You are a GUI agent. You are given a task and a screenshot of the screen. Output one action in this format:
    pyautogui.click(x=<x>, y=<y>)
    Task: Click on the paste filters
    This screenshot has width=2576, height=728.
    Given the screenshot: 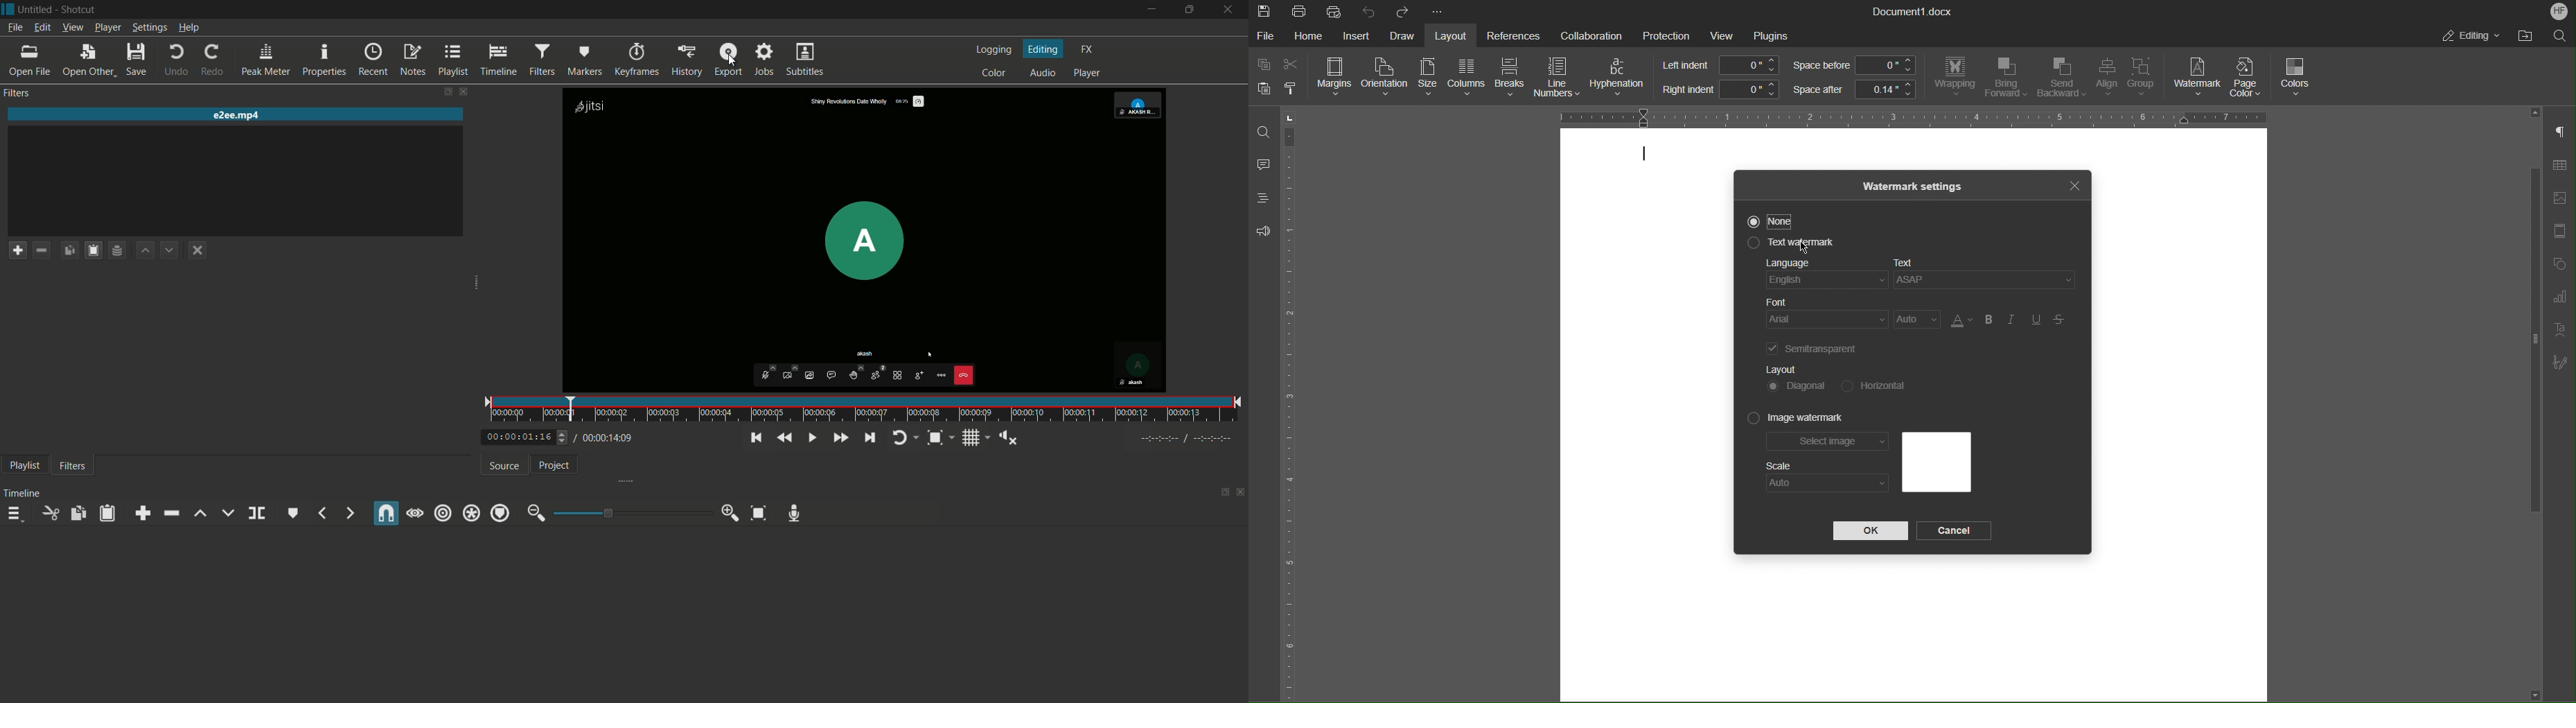 What is the action you would take?
    pyautogui.click(x=107, y=514)
    